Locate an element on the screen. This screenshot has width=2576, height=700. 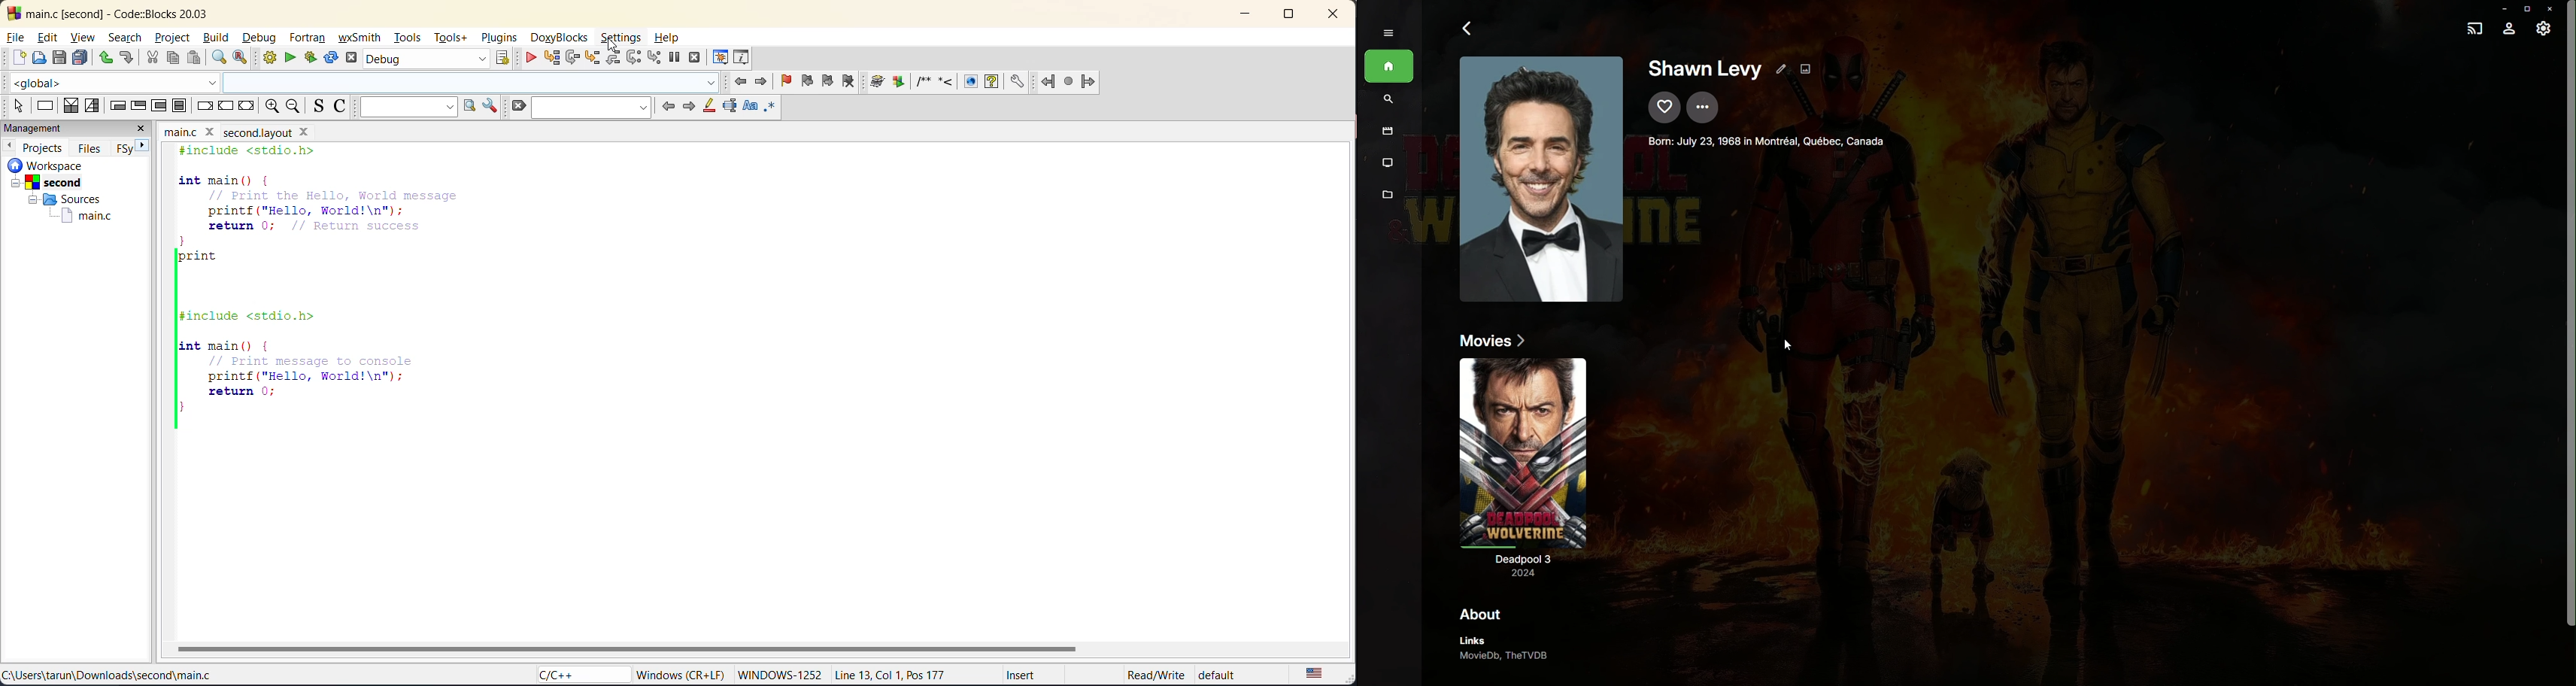
Sources is located at coordinates (61, 199).